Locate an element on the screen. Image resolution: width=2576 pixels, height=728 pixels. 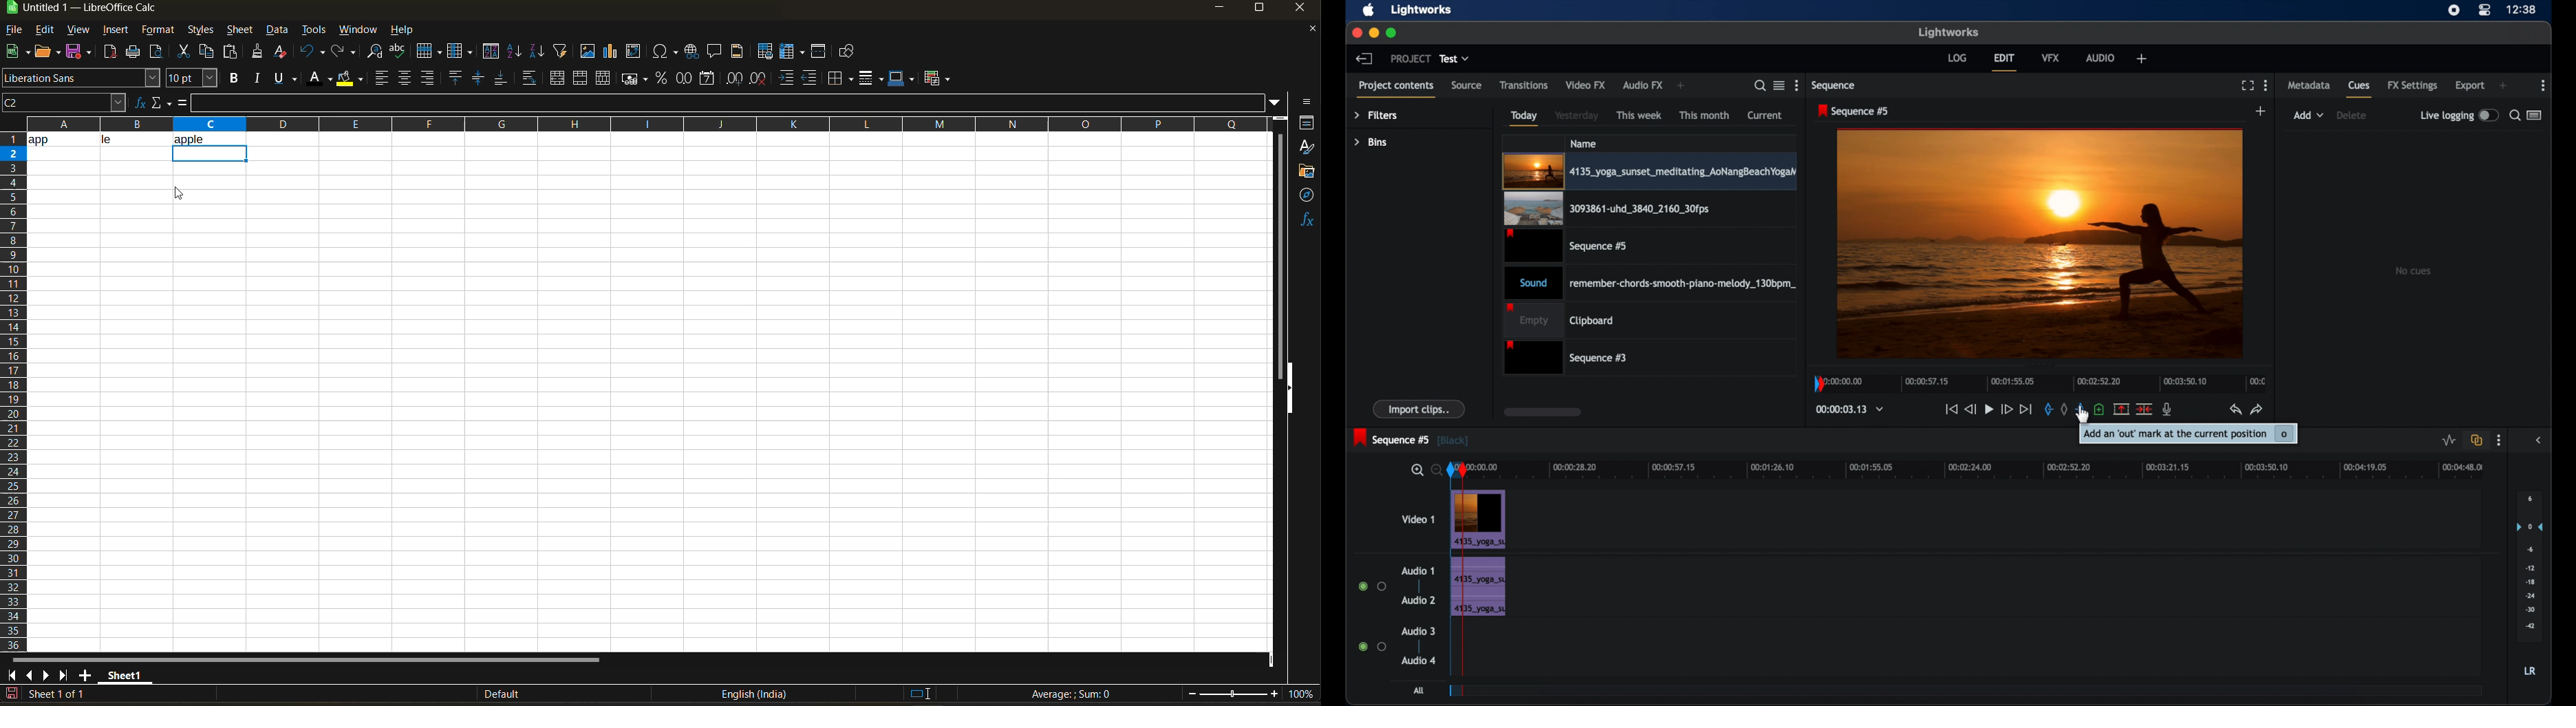
border style is located at coordinates (870, 78).